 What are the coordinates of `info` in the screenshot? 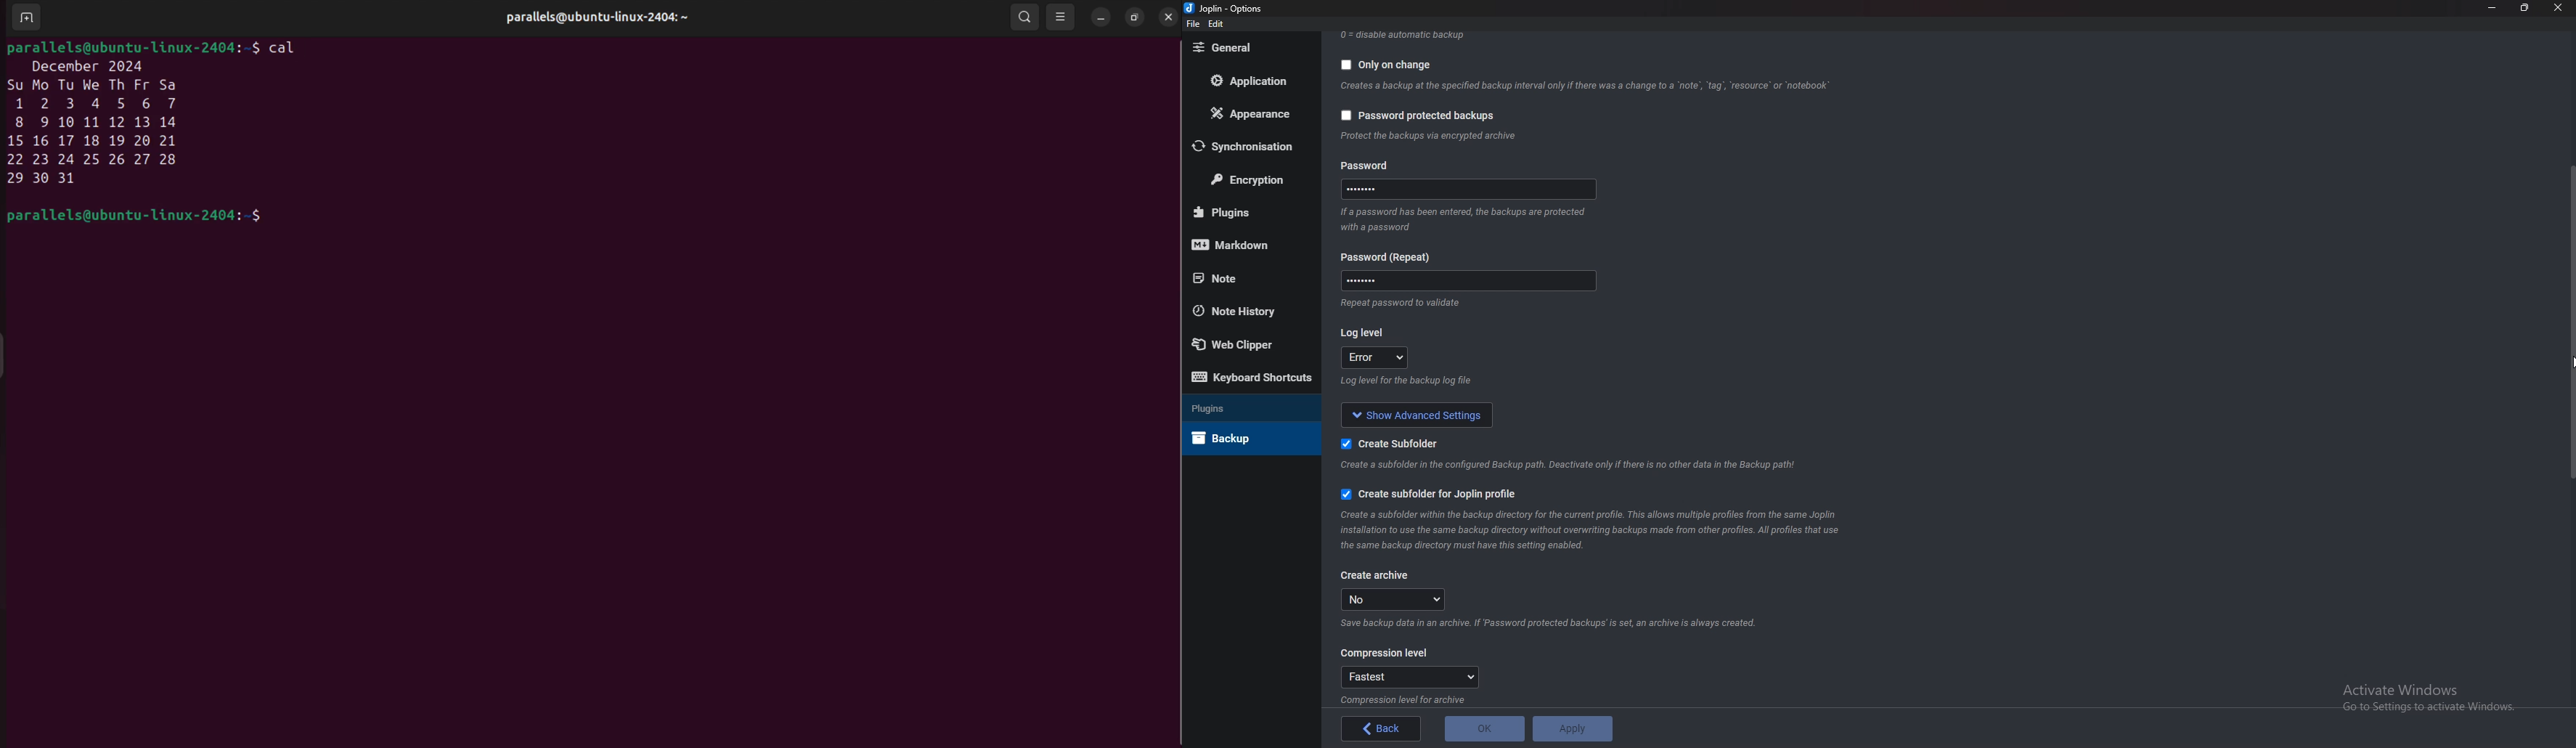 It's located at (1429, 135).